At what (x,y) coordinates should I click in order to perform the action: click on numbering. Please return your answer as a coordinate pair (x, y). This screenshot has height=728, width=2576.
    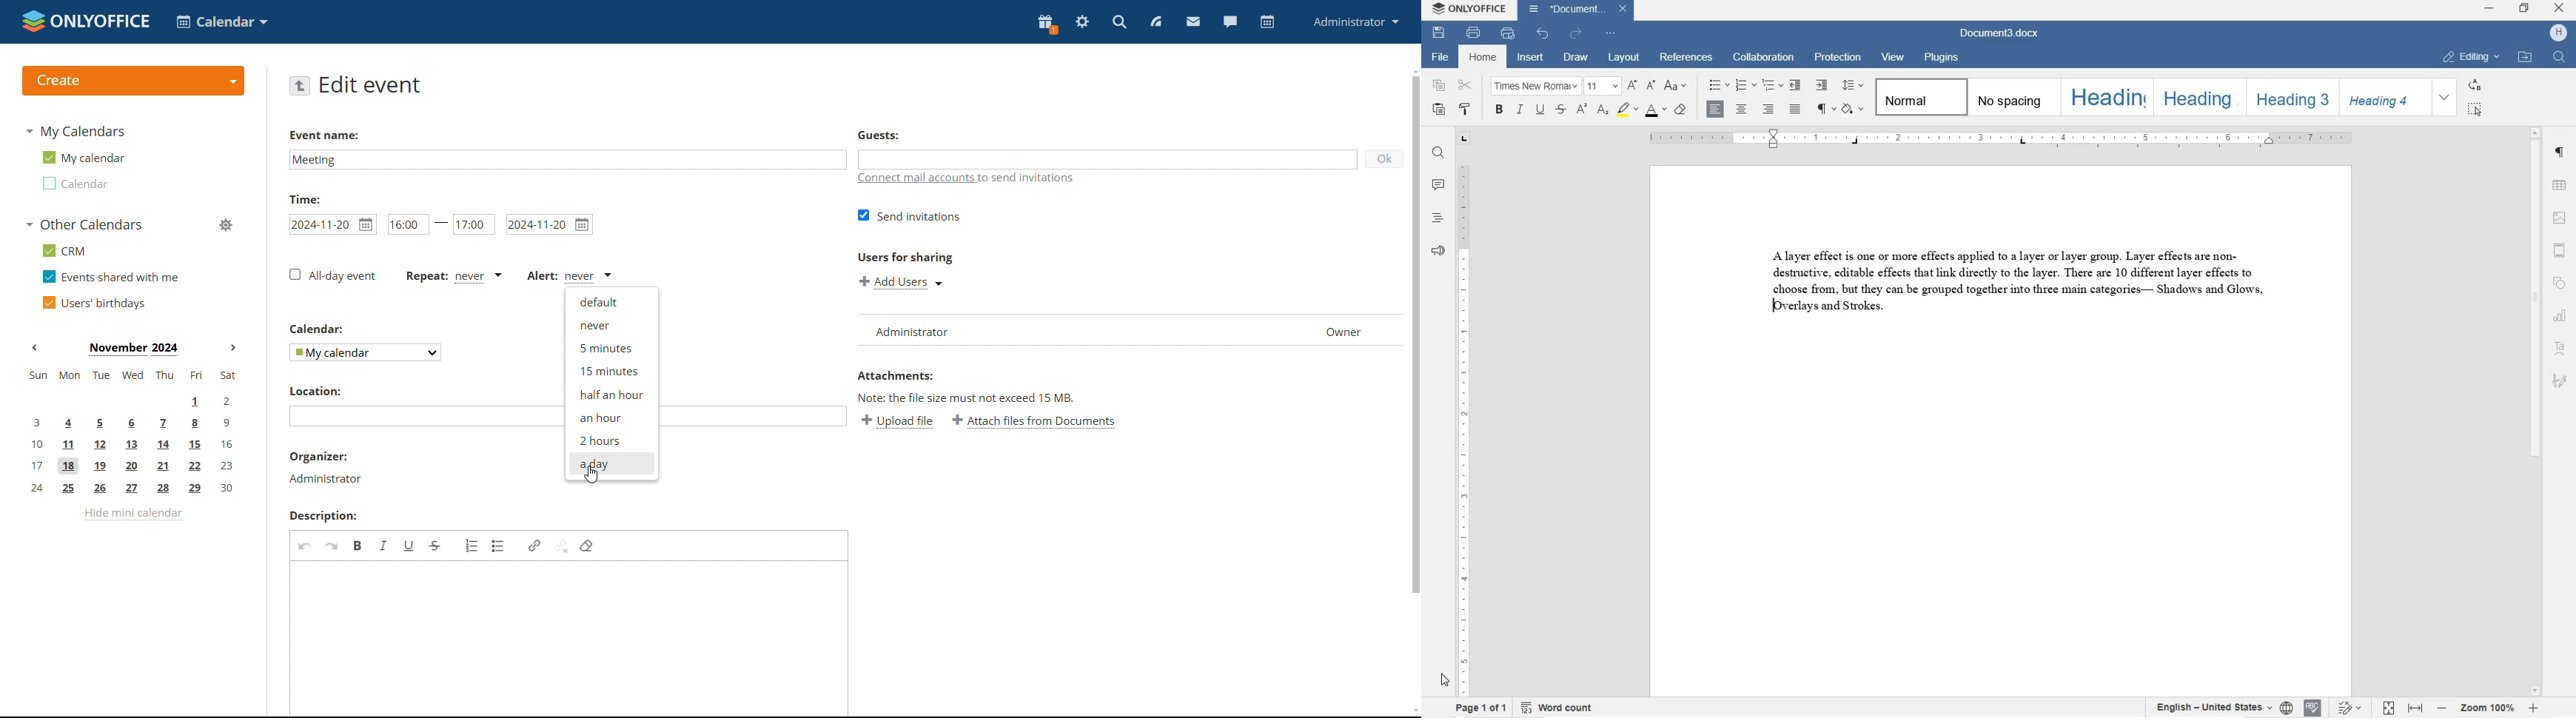
    Looking at the image, I should click on (1745, 86).